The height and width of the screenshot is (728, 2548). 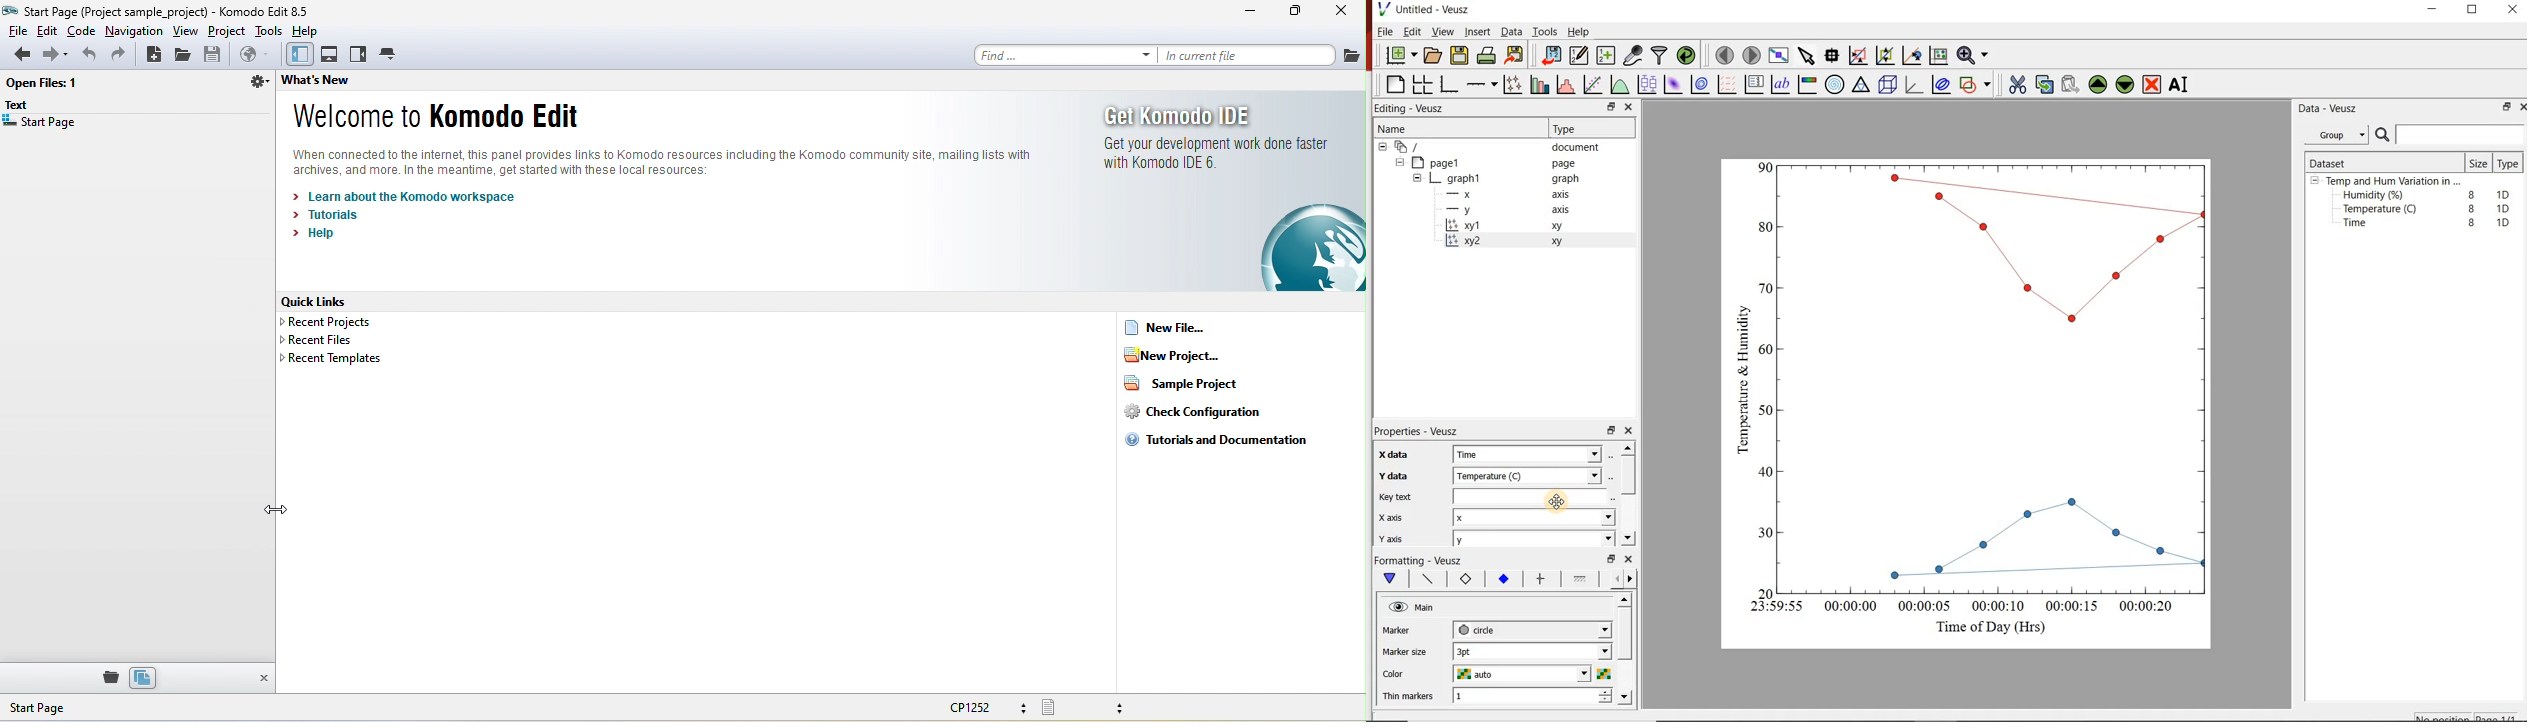 What do you see at coordinates (1973, 55) in the screenshot?
I see `Zoom functions menu` at bounding box center [1973, 55].